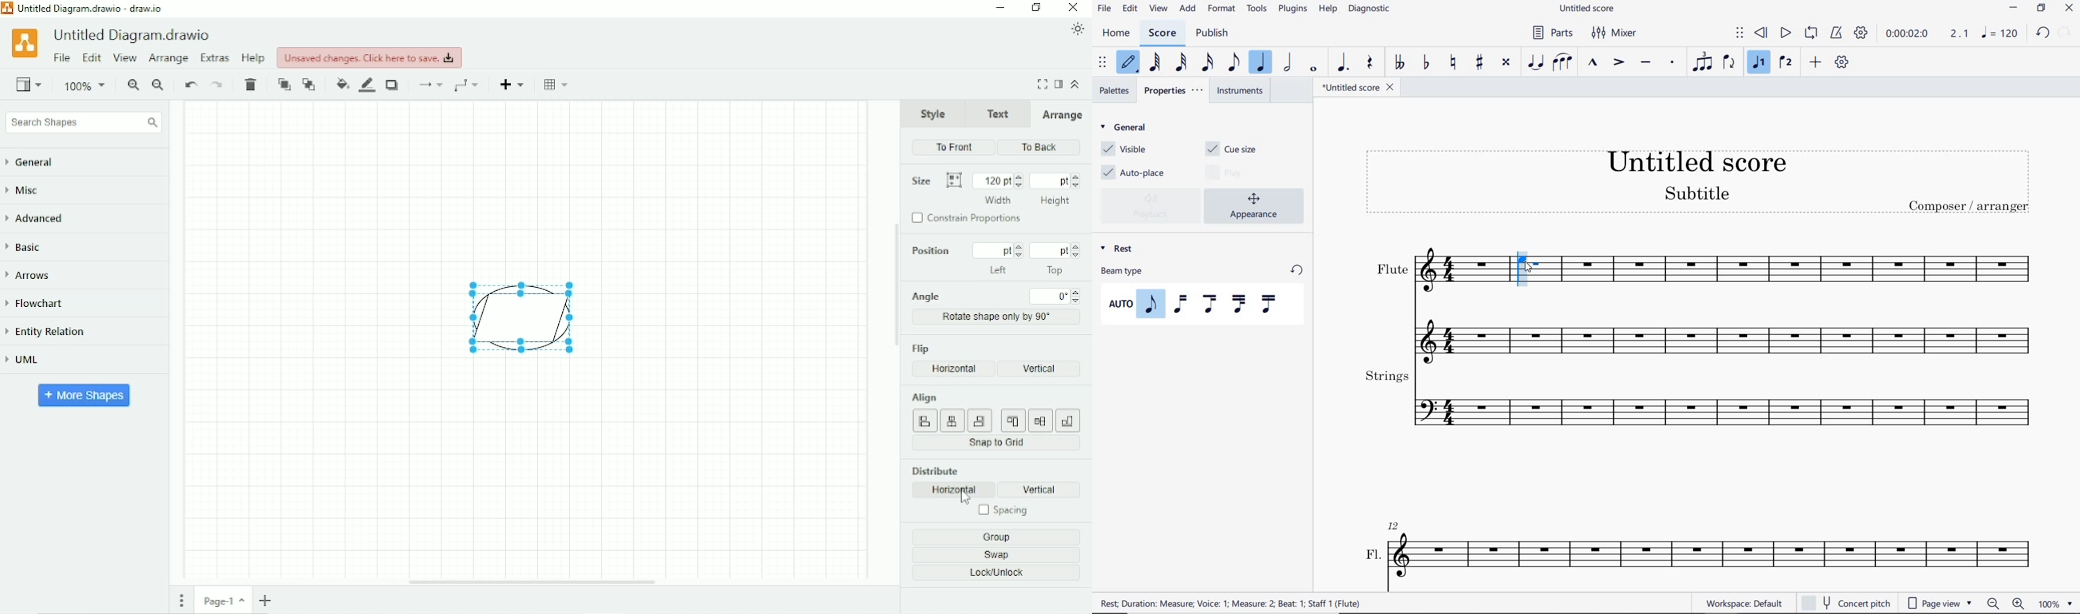 Image resolution: width=2100 pixels, height=616 pixels. What do you see at coordinates (190, 86) in the screenshot?
I see `Undo` at bounding box center [190, 86].